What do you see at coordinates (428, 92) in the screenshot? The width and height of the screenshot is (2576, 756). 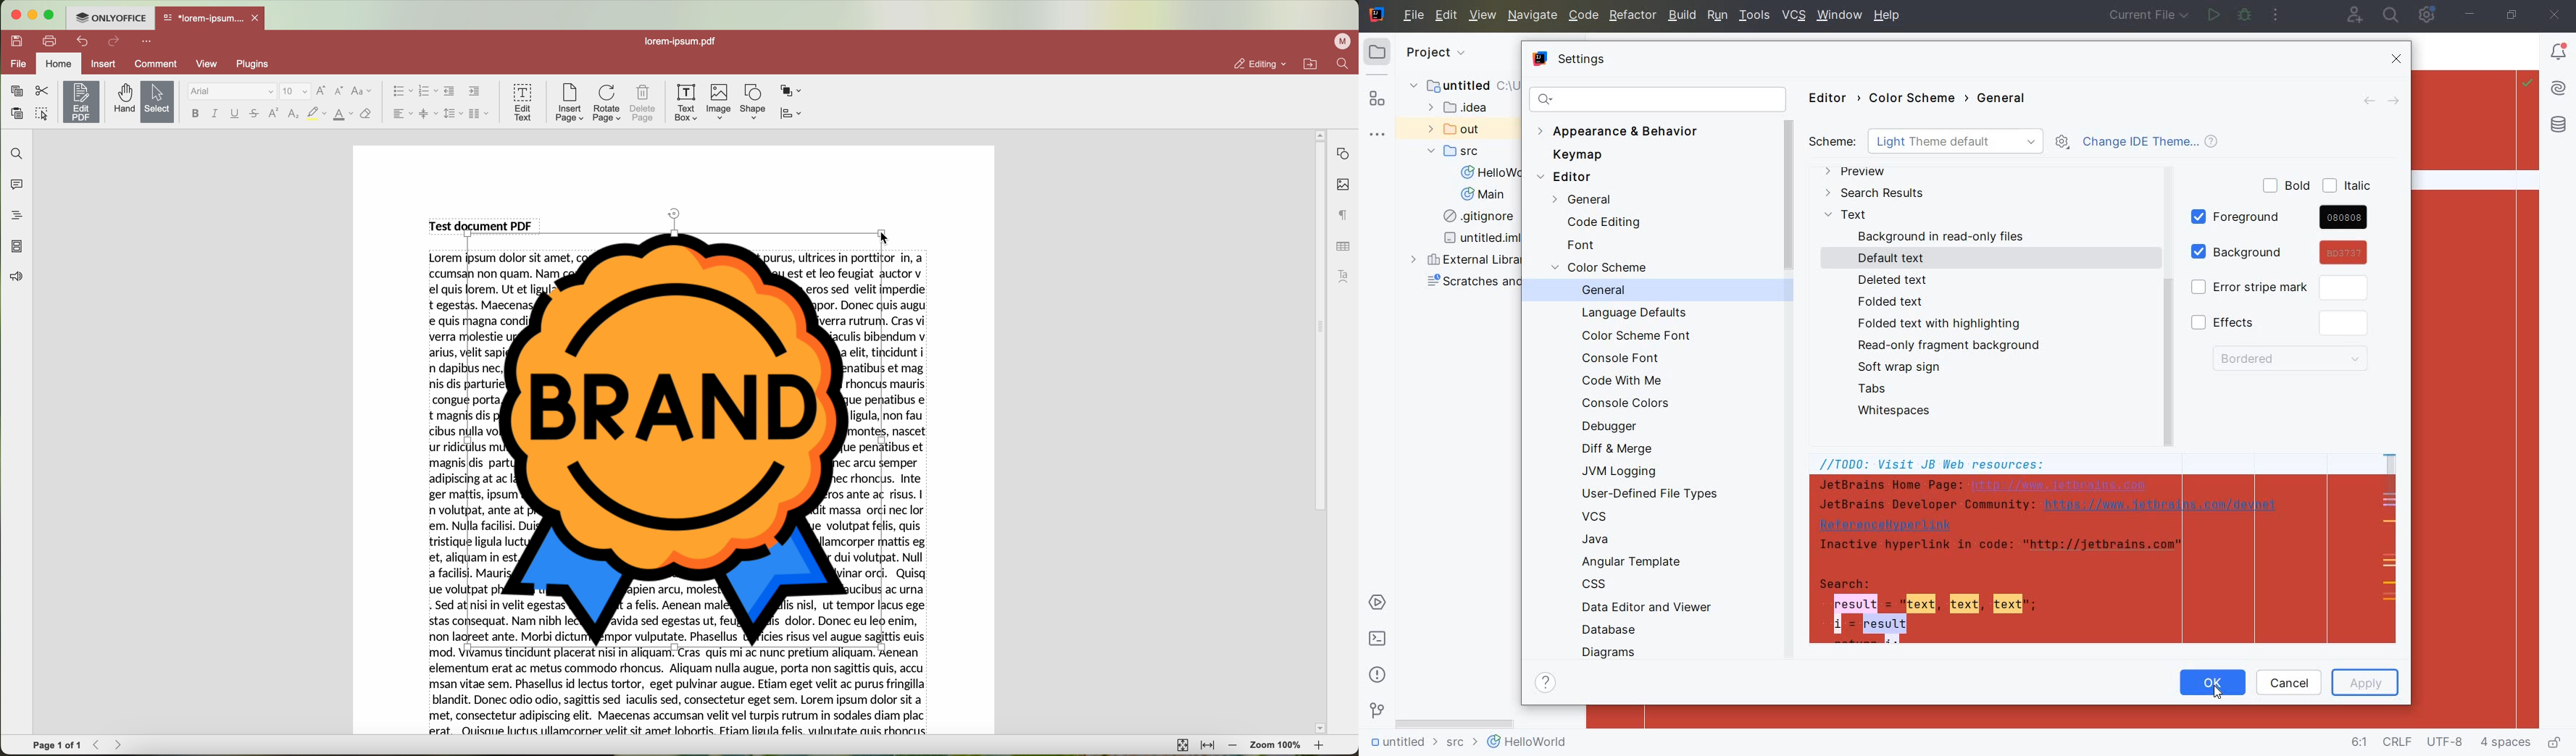 I see `numbering` at bounding box center [428, 92].